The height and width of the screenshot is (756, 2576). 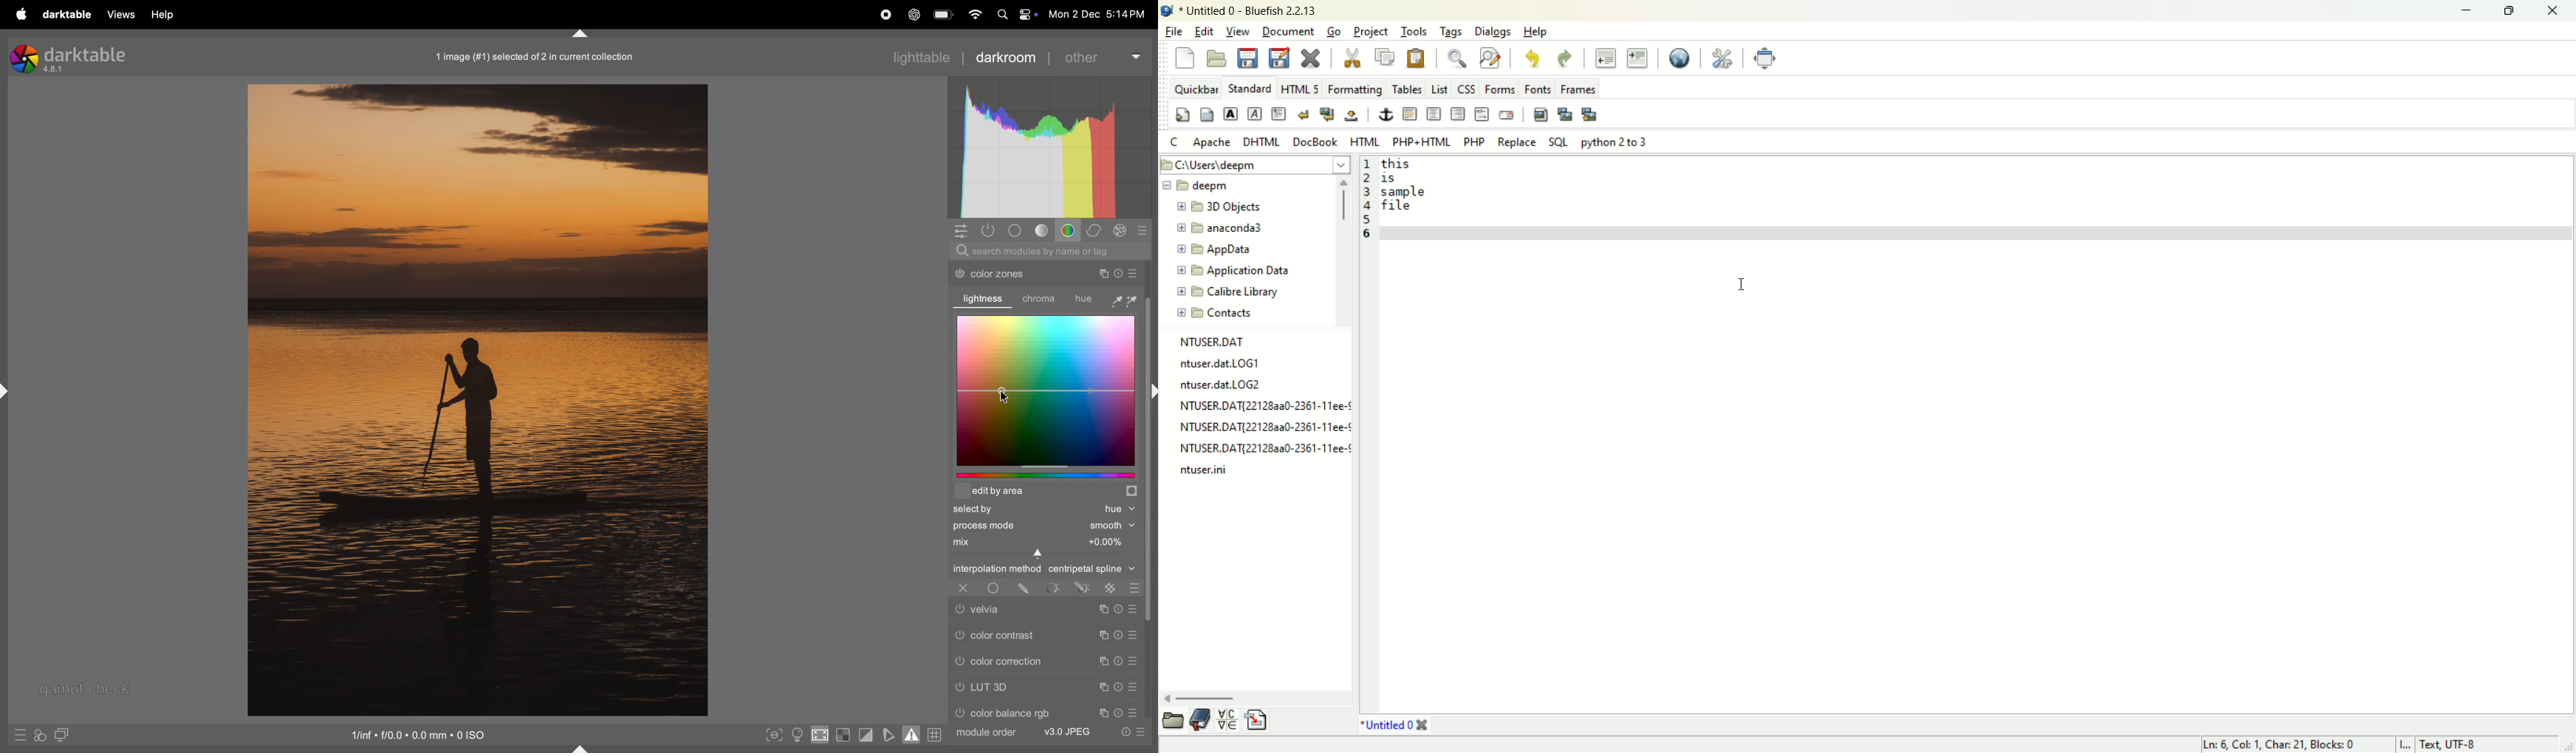 What do you see at coordinates (1046, 510) in the screenshot?
I see `selected hue` at bounding box center [1046, 510].